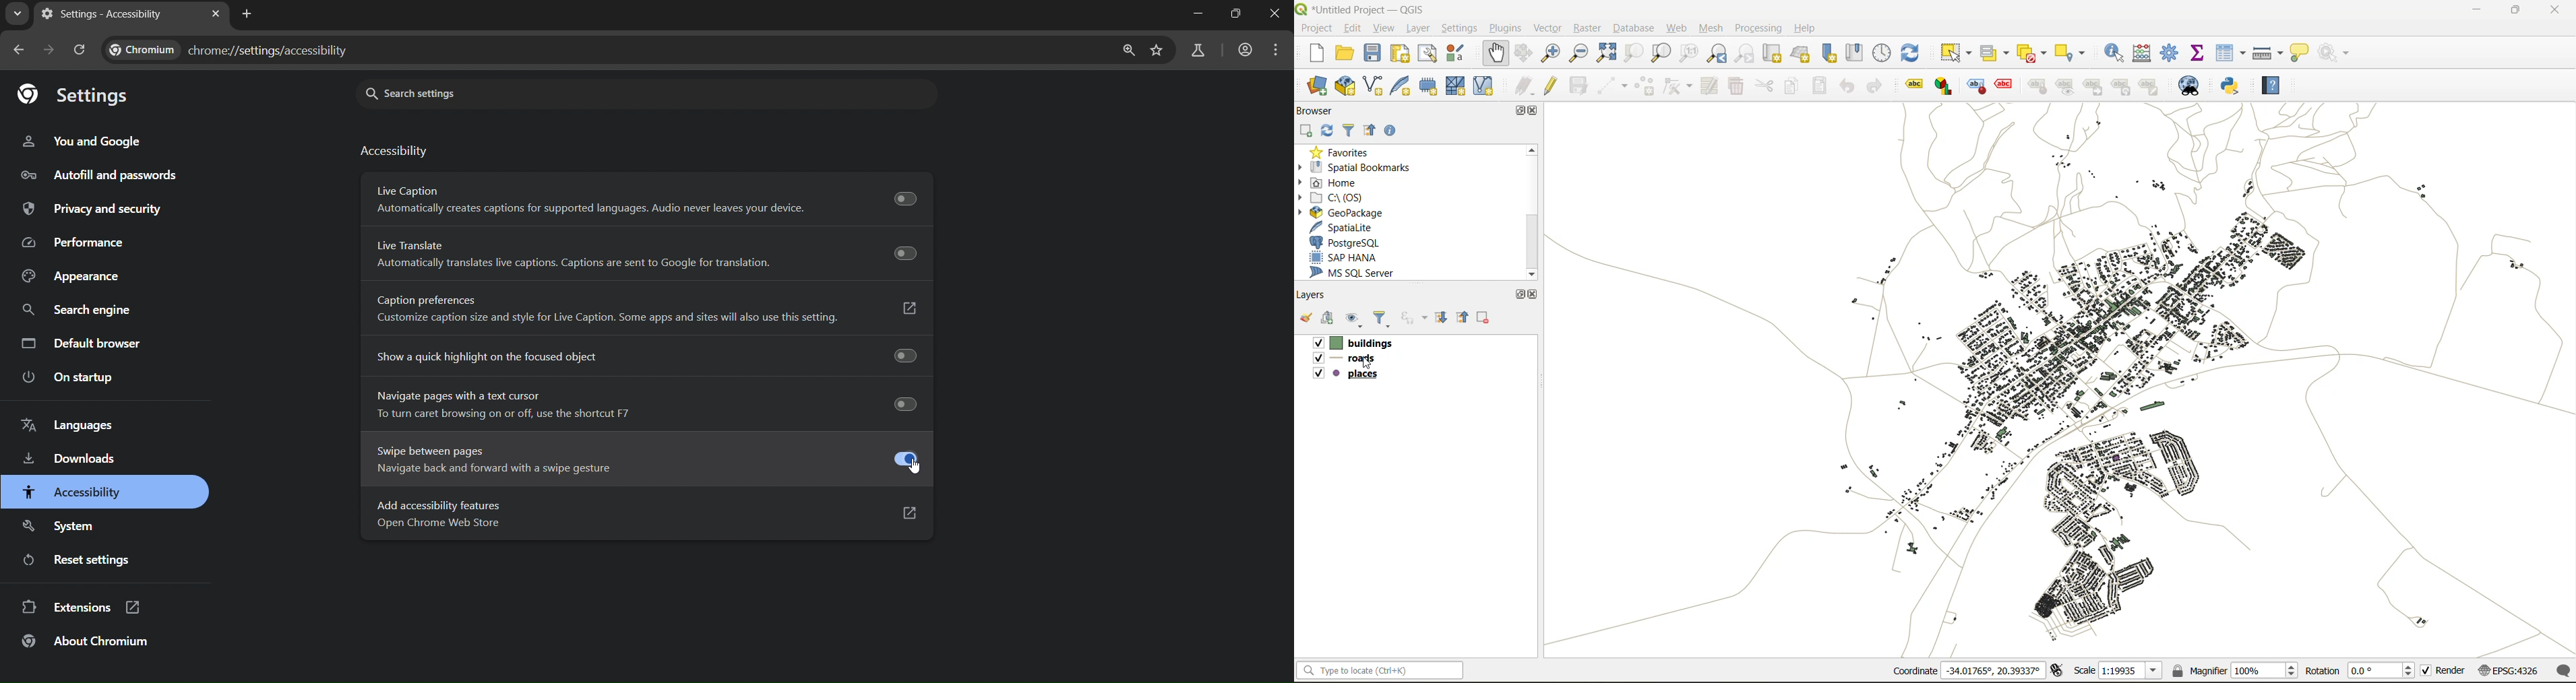 The height and width of the screenshot is (700, 2576). Describe the element at coordinates (2234, 86) in the screenshot. I see `python` at that location.